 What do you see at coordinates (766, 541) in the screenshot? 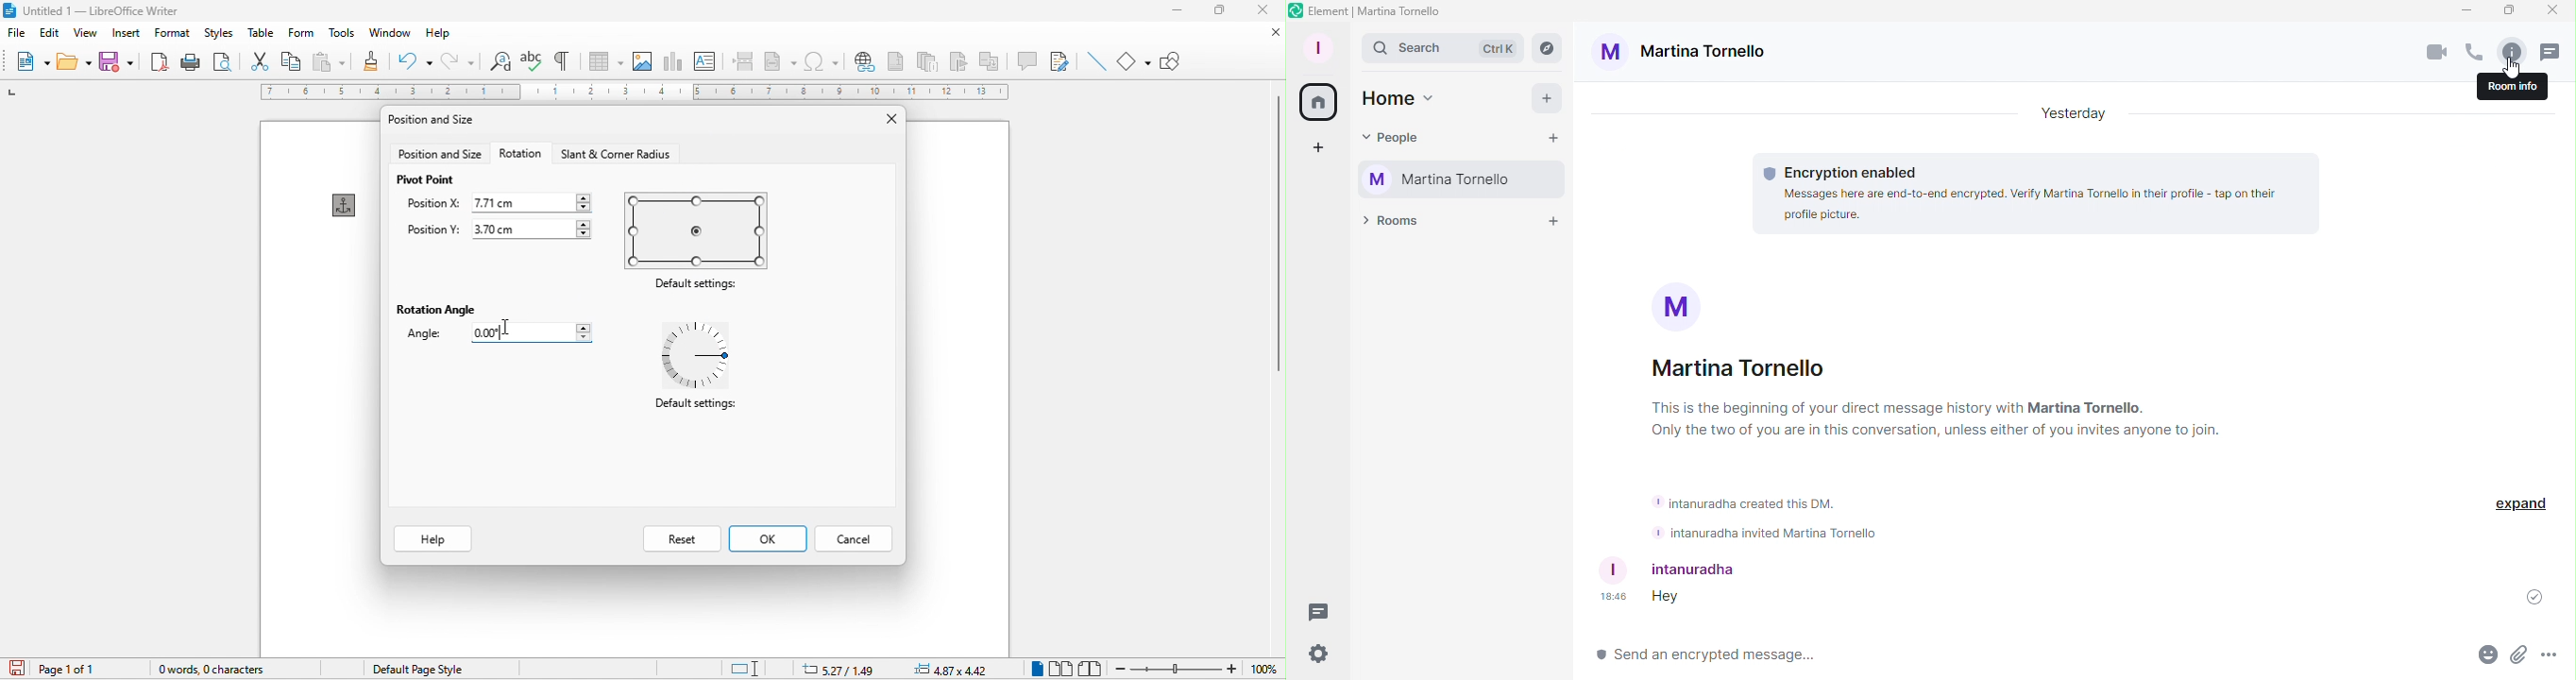
I see `ok` at bounding box center [766, 541].